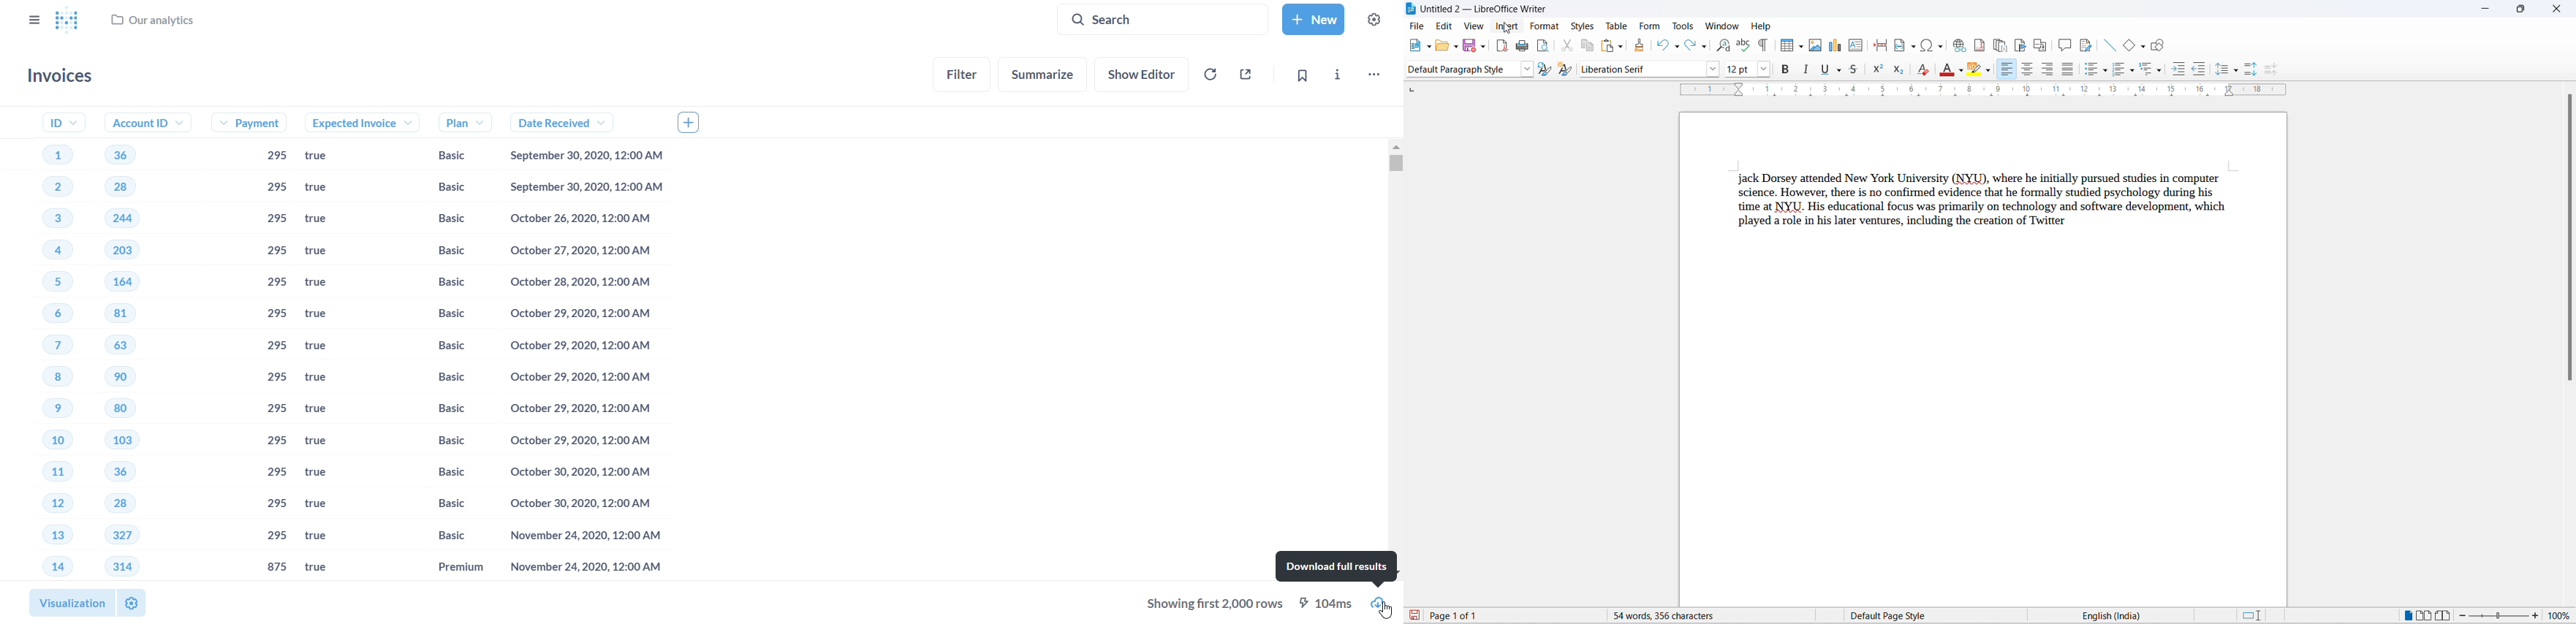 The image size is (2576, 644). What do you see at coordinates (1641, 45) in the screenshot?
I see `clone formatting` at bounding box center [1641, 45].